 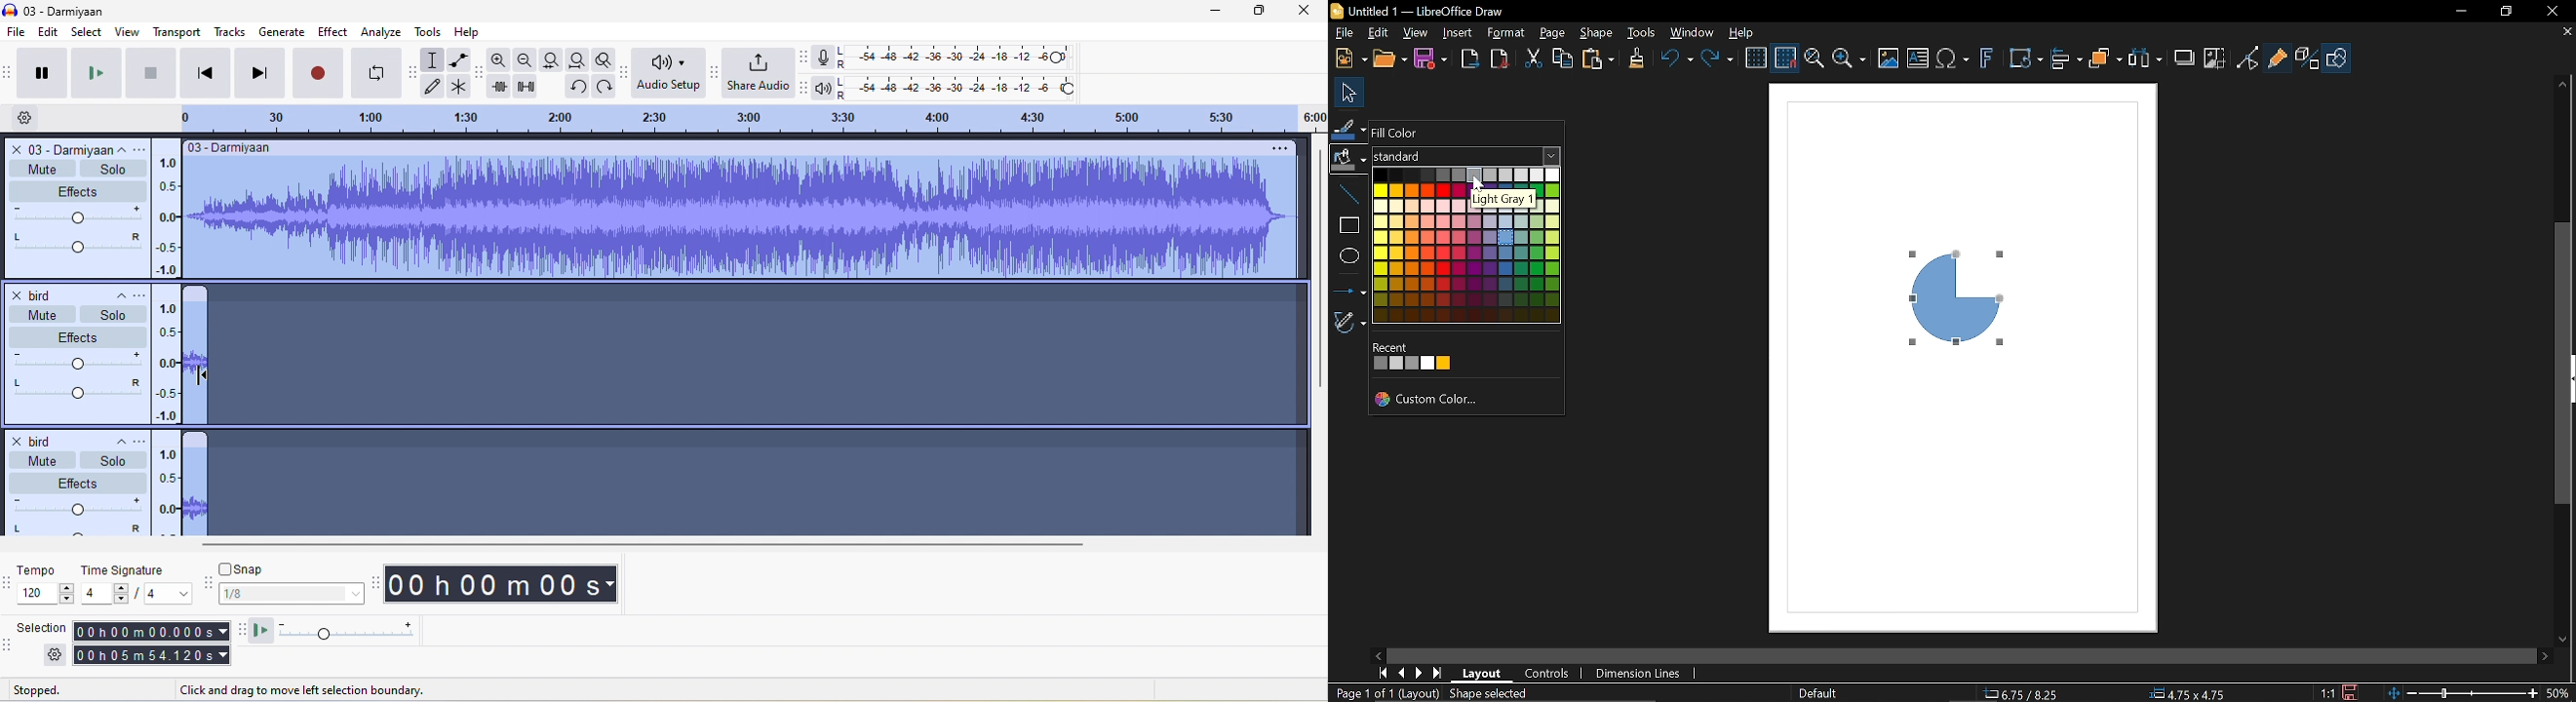 I want to click on Export, so click(x=1466, y=59).